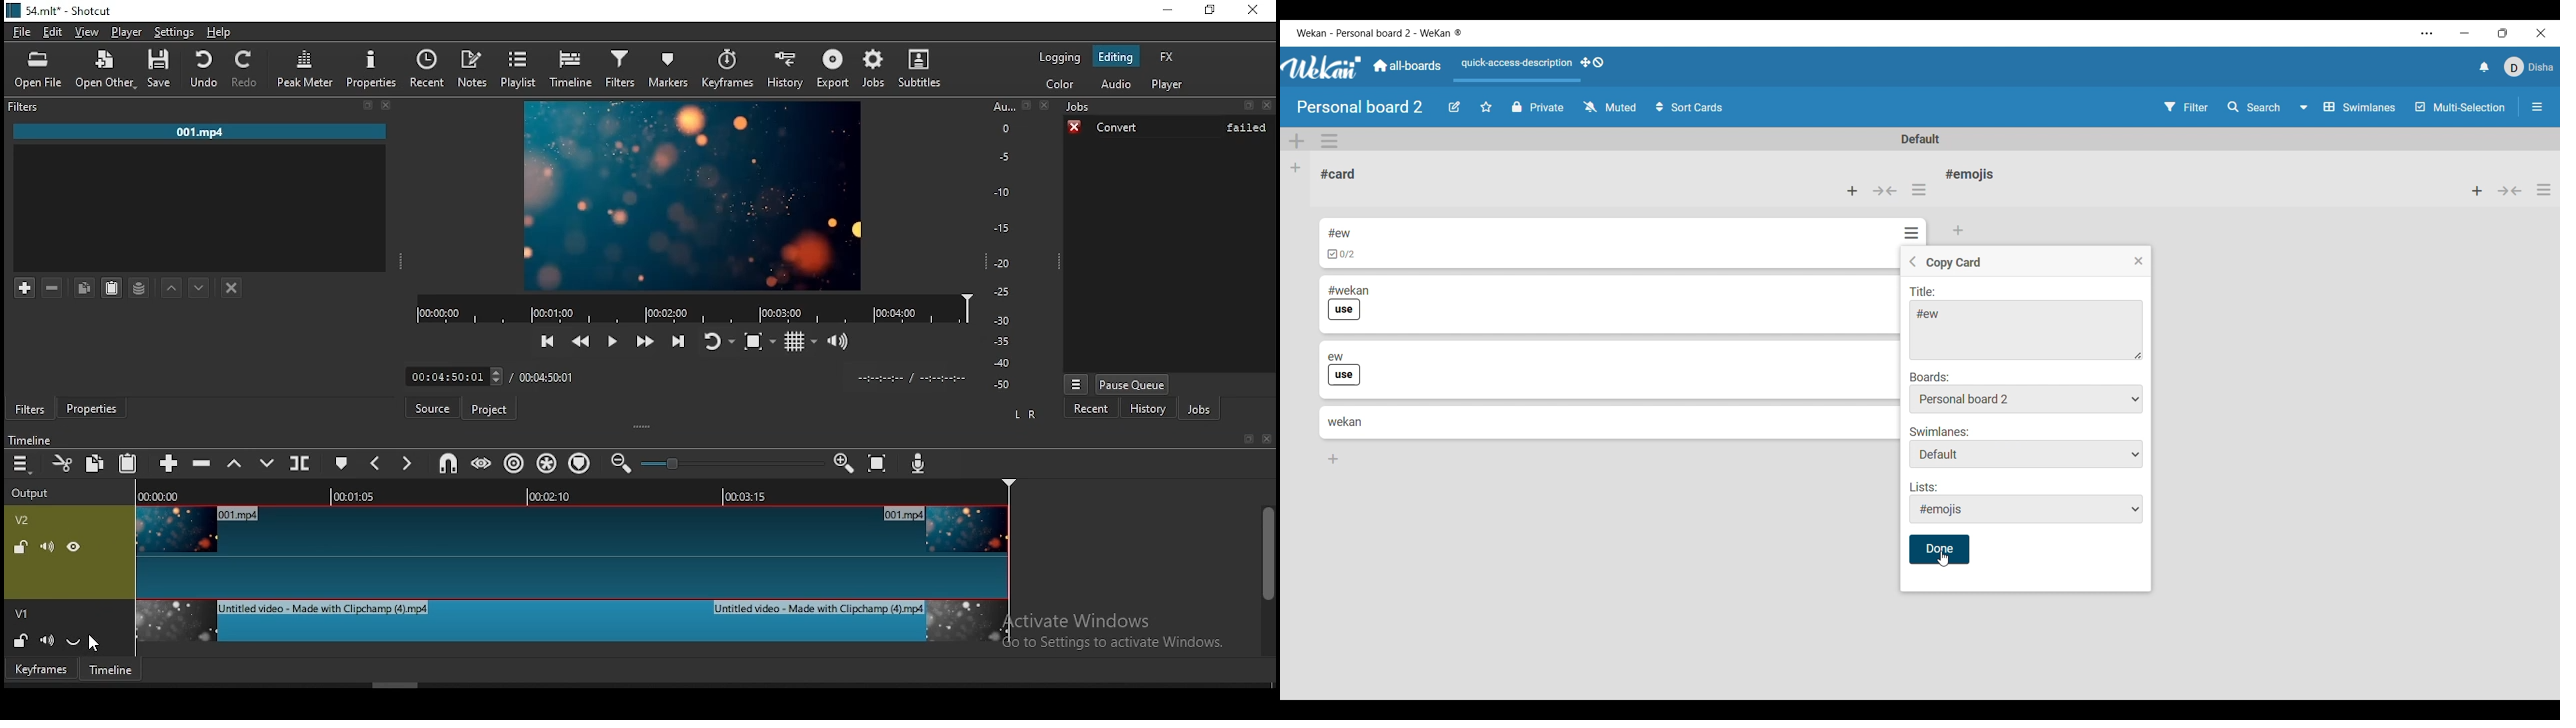 This screenshot has height=728, width=2576. Describe the element at coordinates (22, 612) in the screenshot. I see `v1` at that location.